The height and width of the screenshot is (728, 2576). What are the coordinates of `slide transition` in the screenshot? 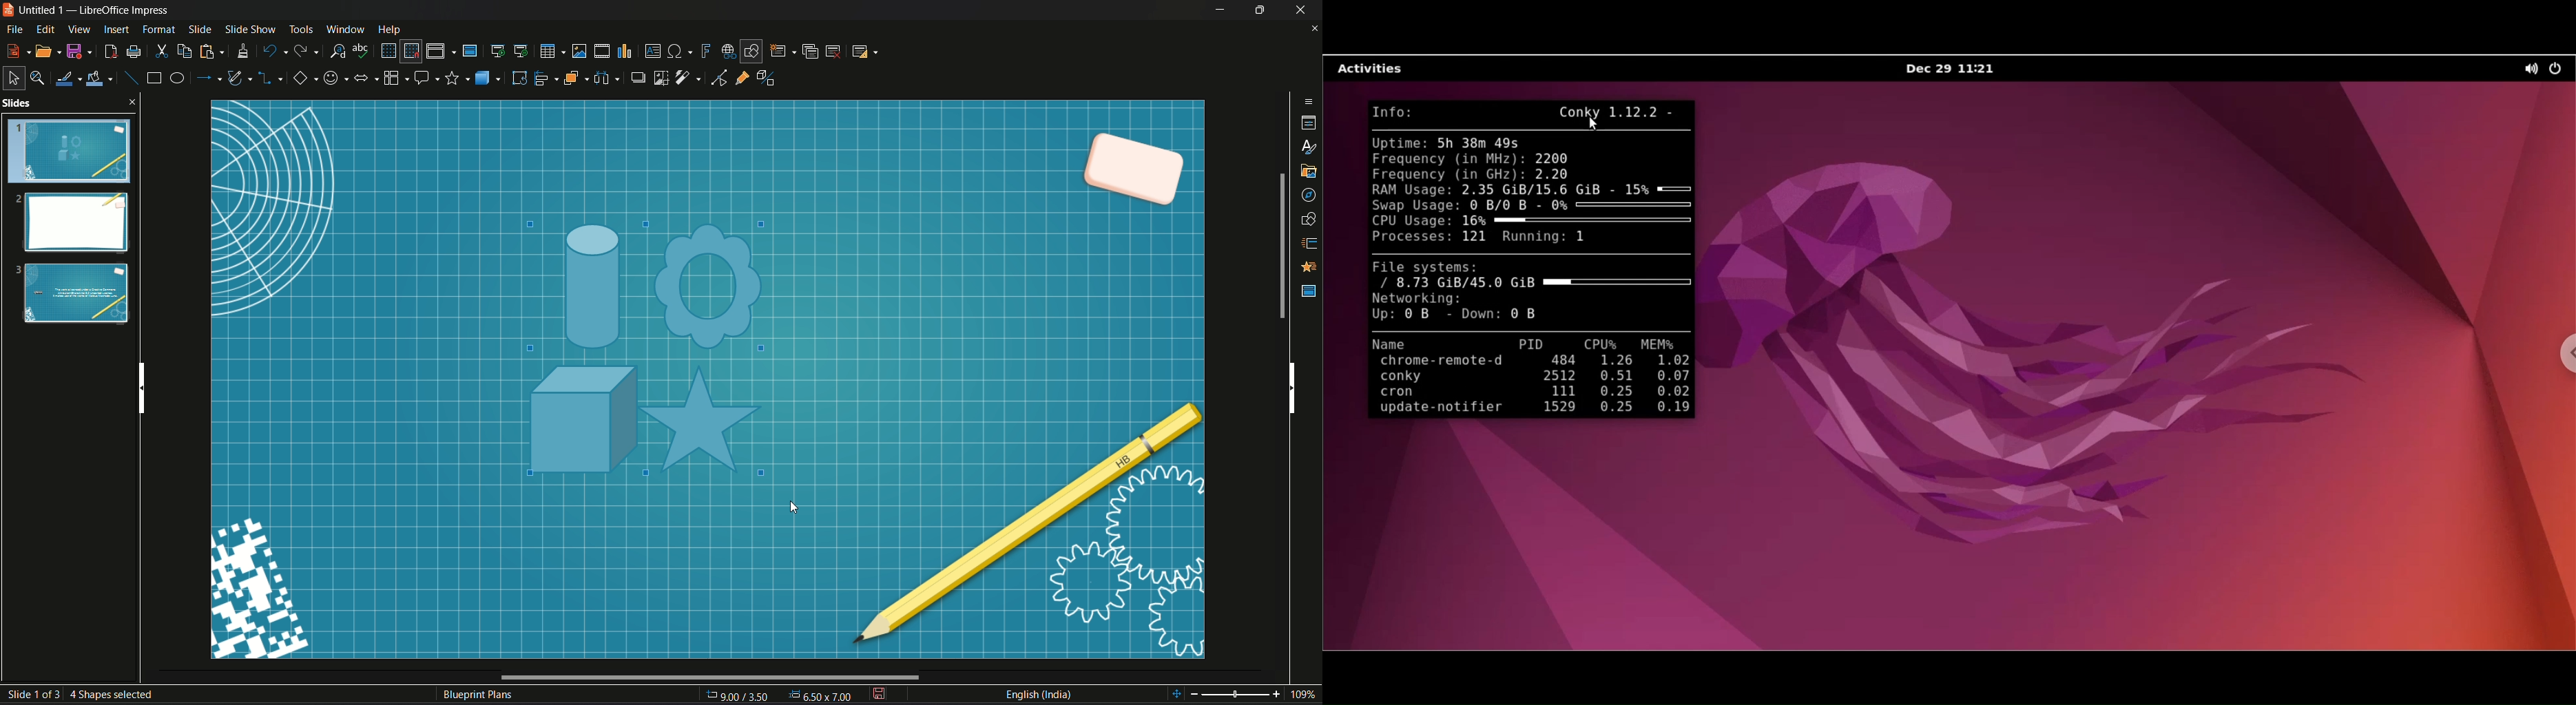 It's located at (1310, 244).